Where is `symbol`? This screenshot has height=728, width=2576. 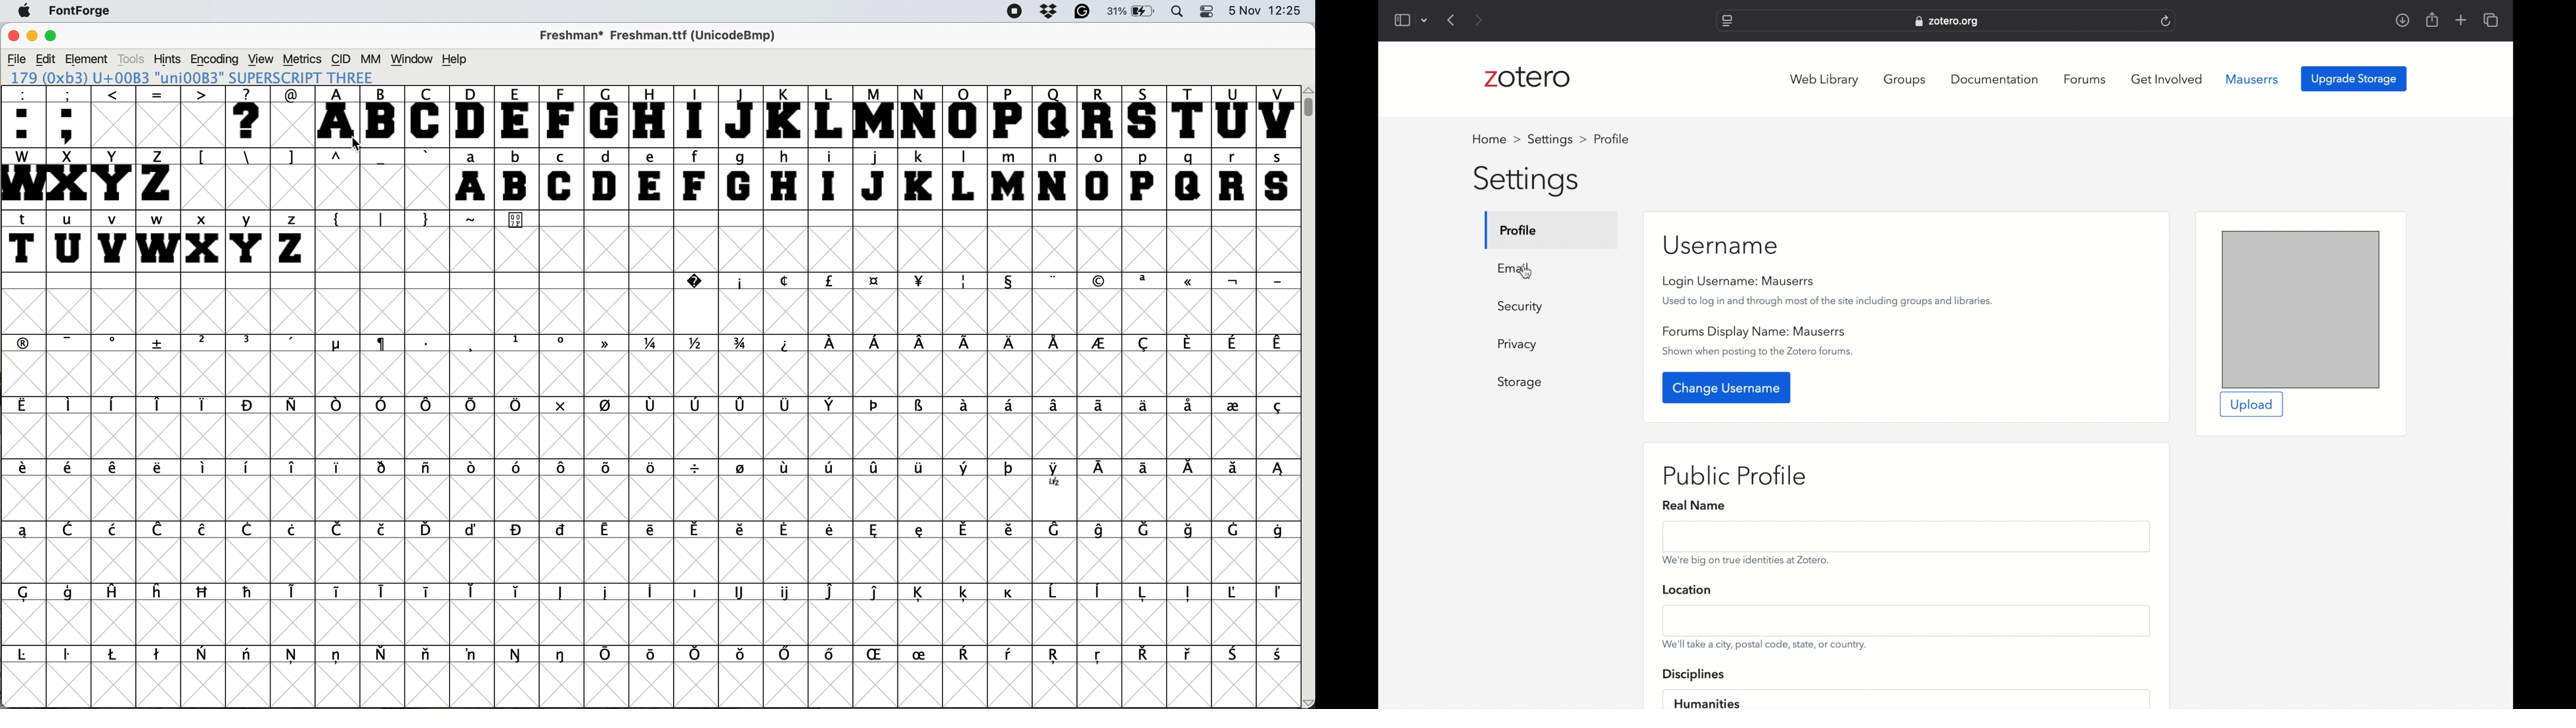
symbol is located at coordinates (1277, 408).